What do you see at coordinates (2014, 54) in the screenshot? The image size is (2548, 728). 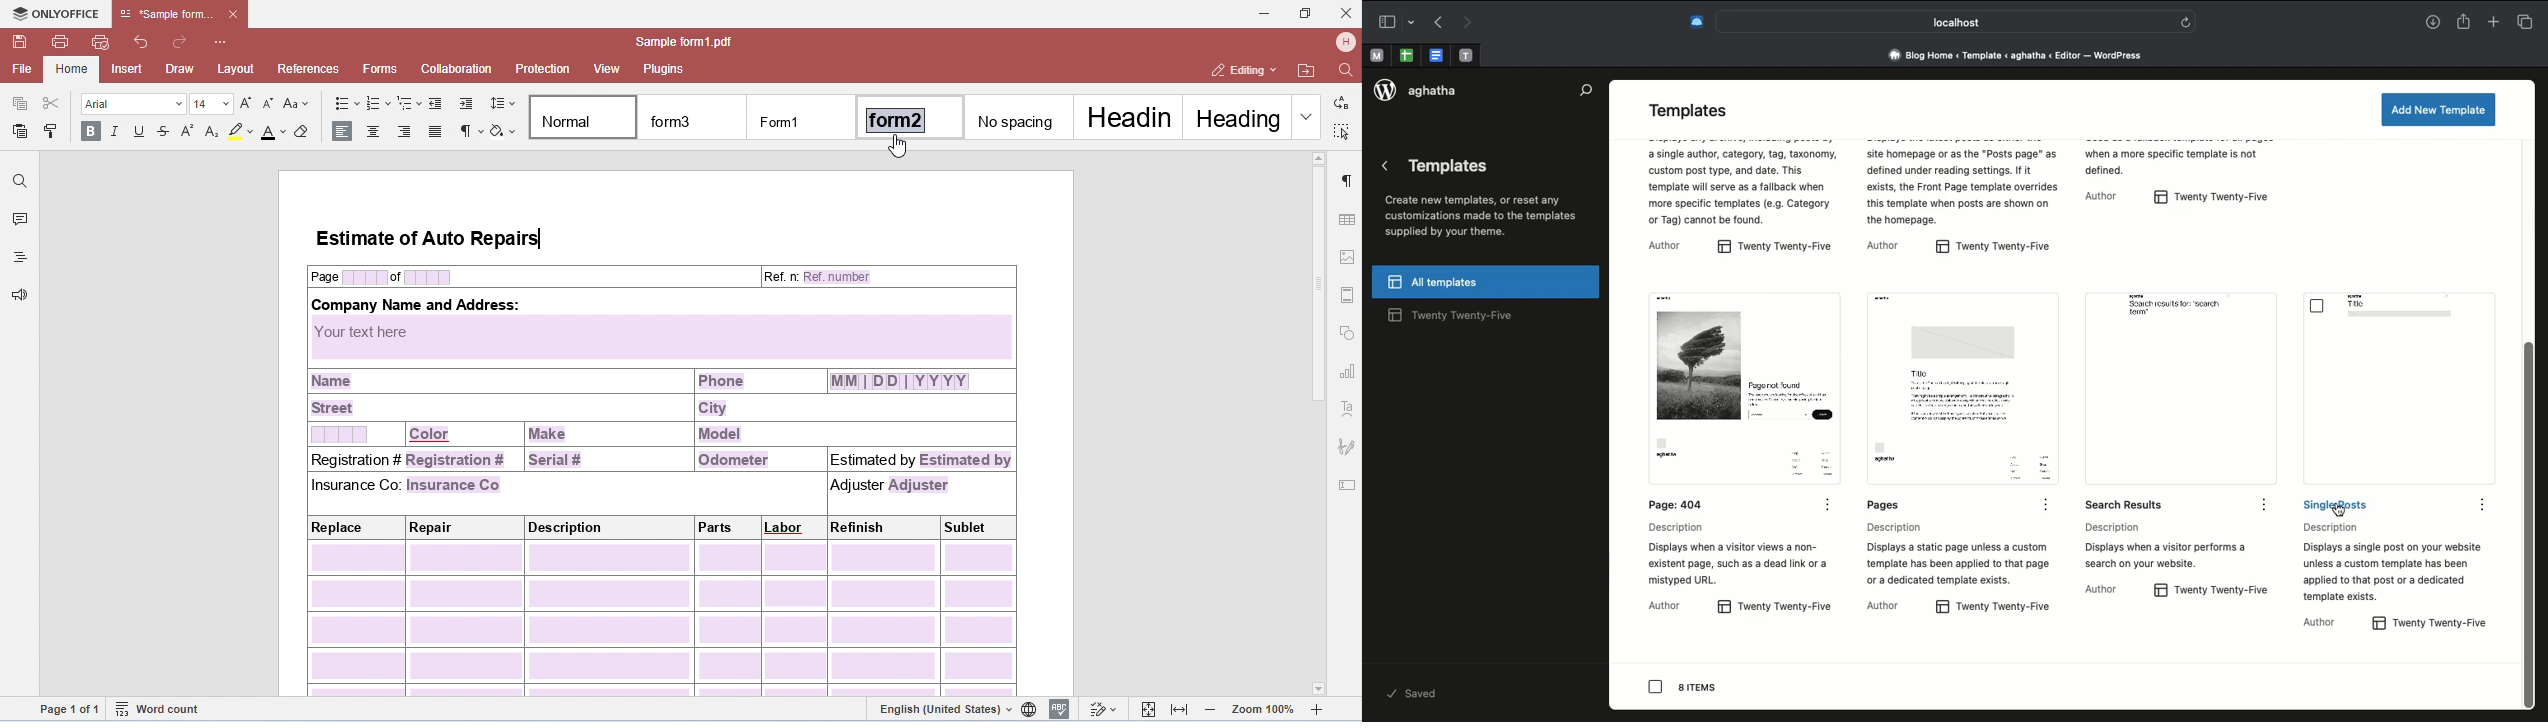 I see `Address` at bounding box center [2014, 54].